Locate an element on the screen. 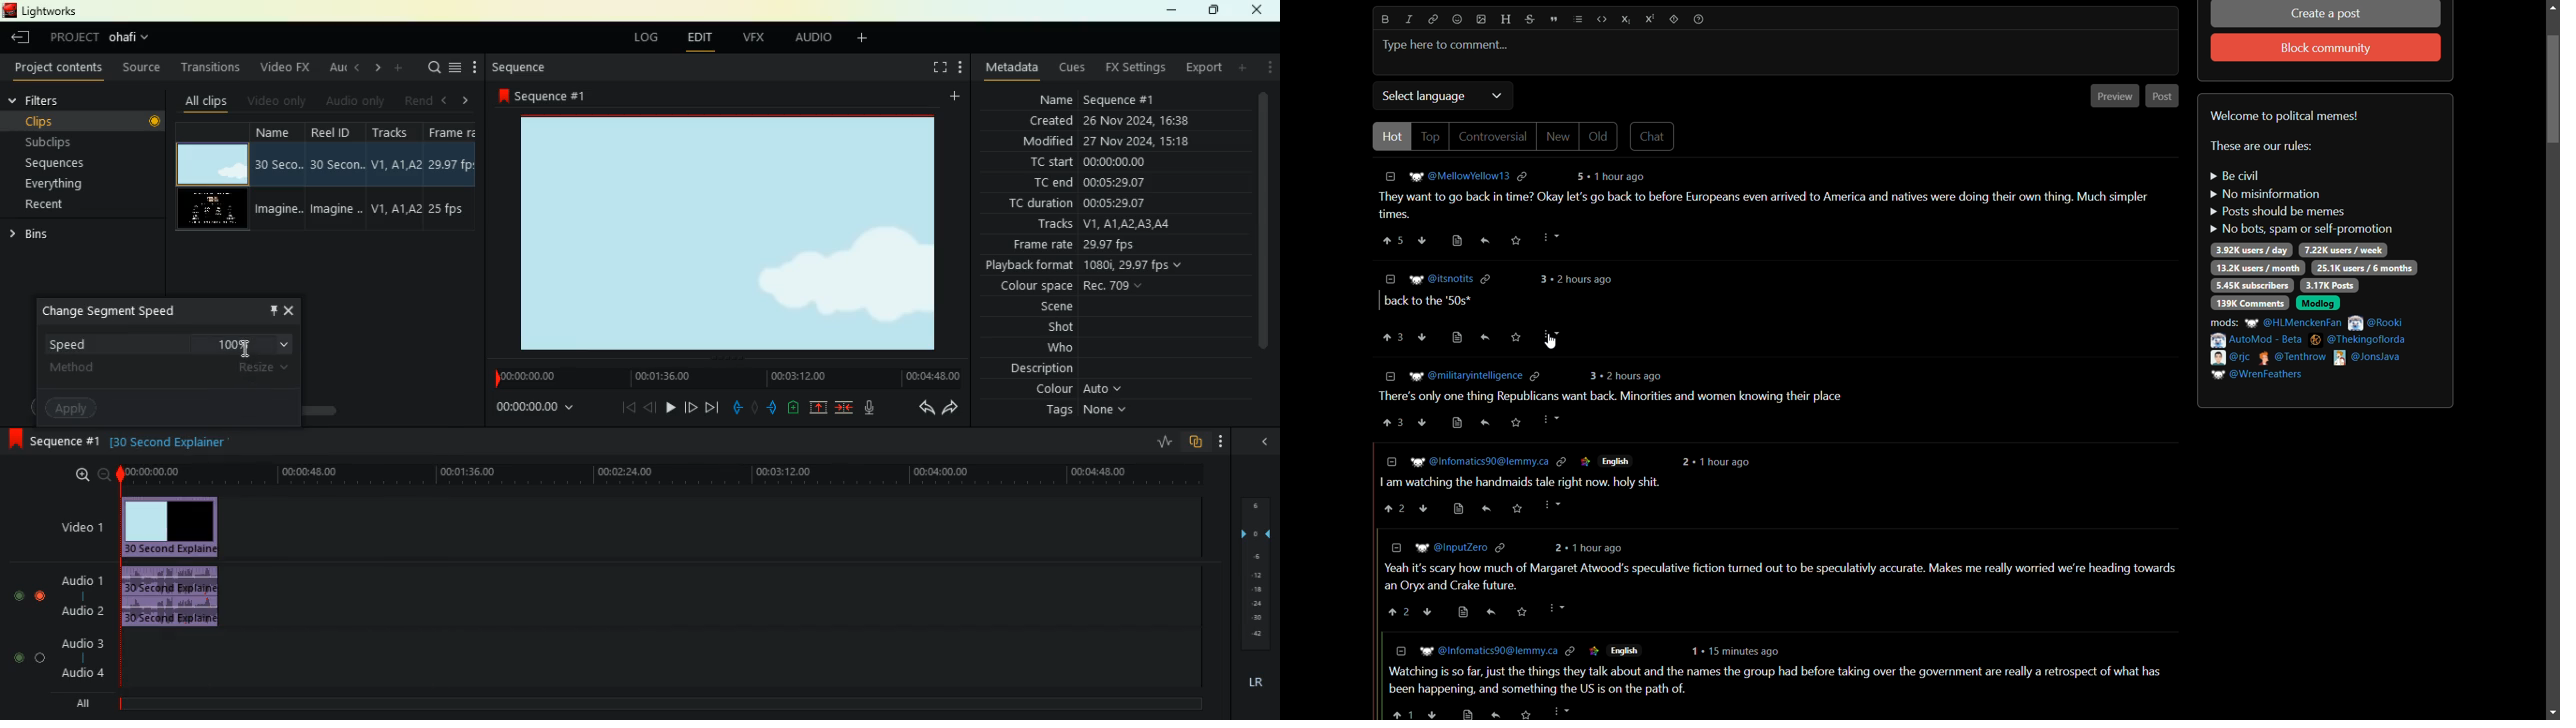  139k comments is located at coordinates (2249, 303).